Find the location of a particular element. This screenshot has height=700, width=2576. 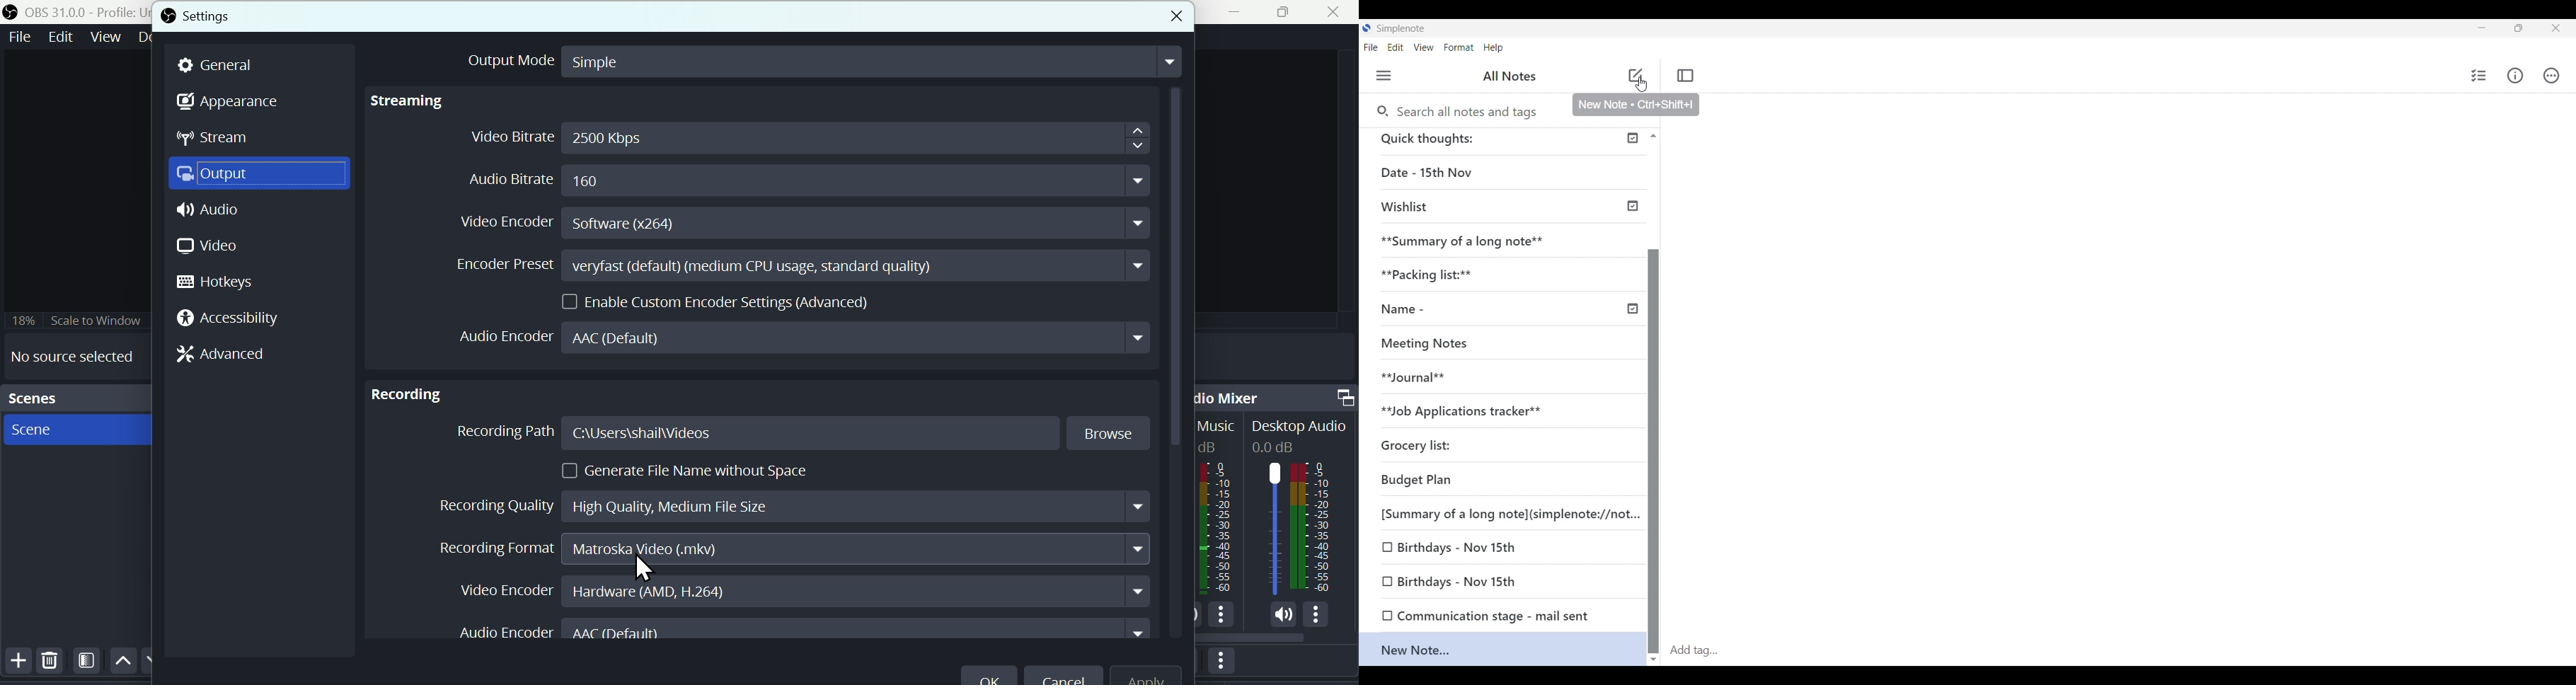

Audio mixer is located at coordinates (1274, 395).